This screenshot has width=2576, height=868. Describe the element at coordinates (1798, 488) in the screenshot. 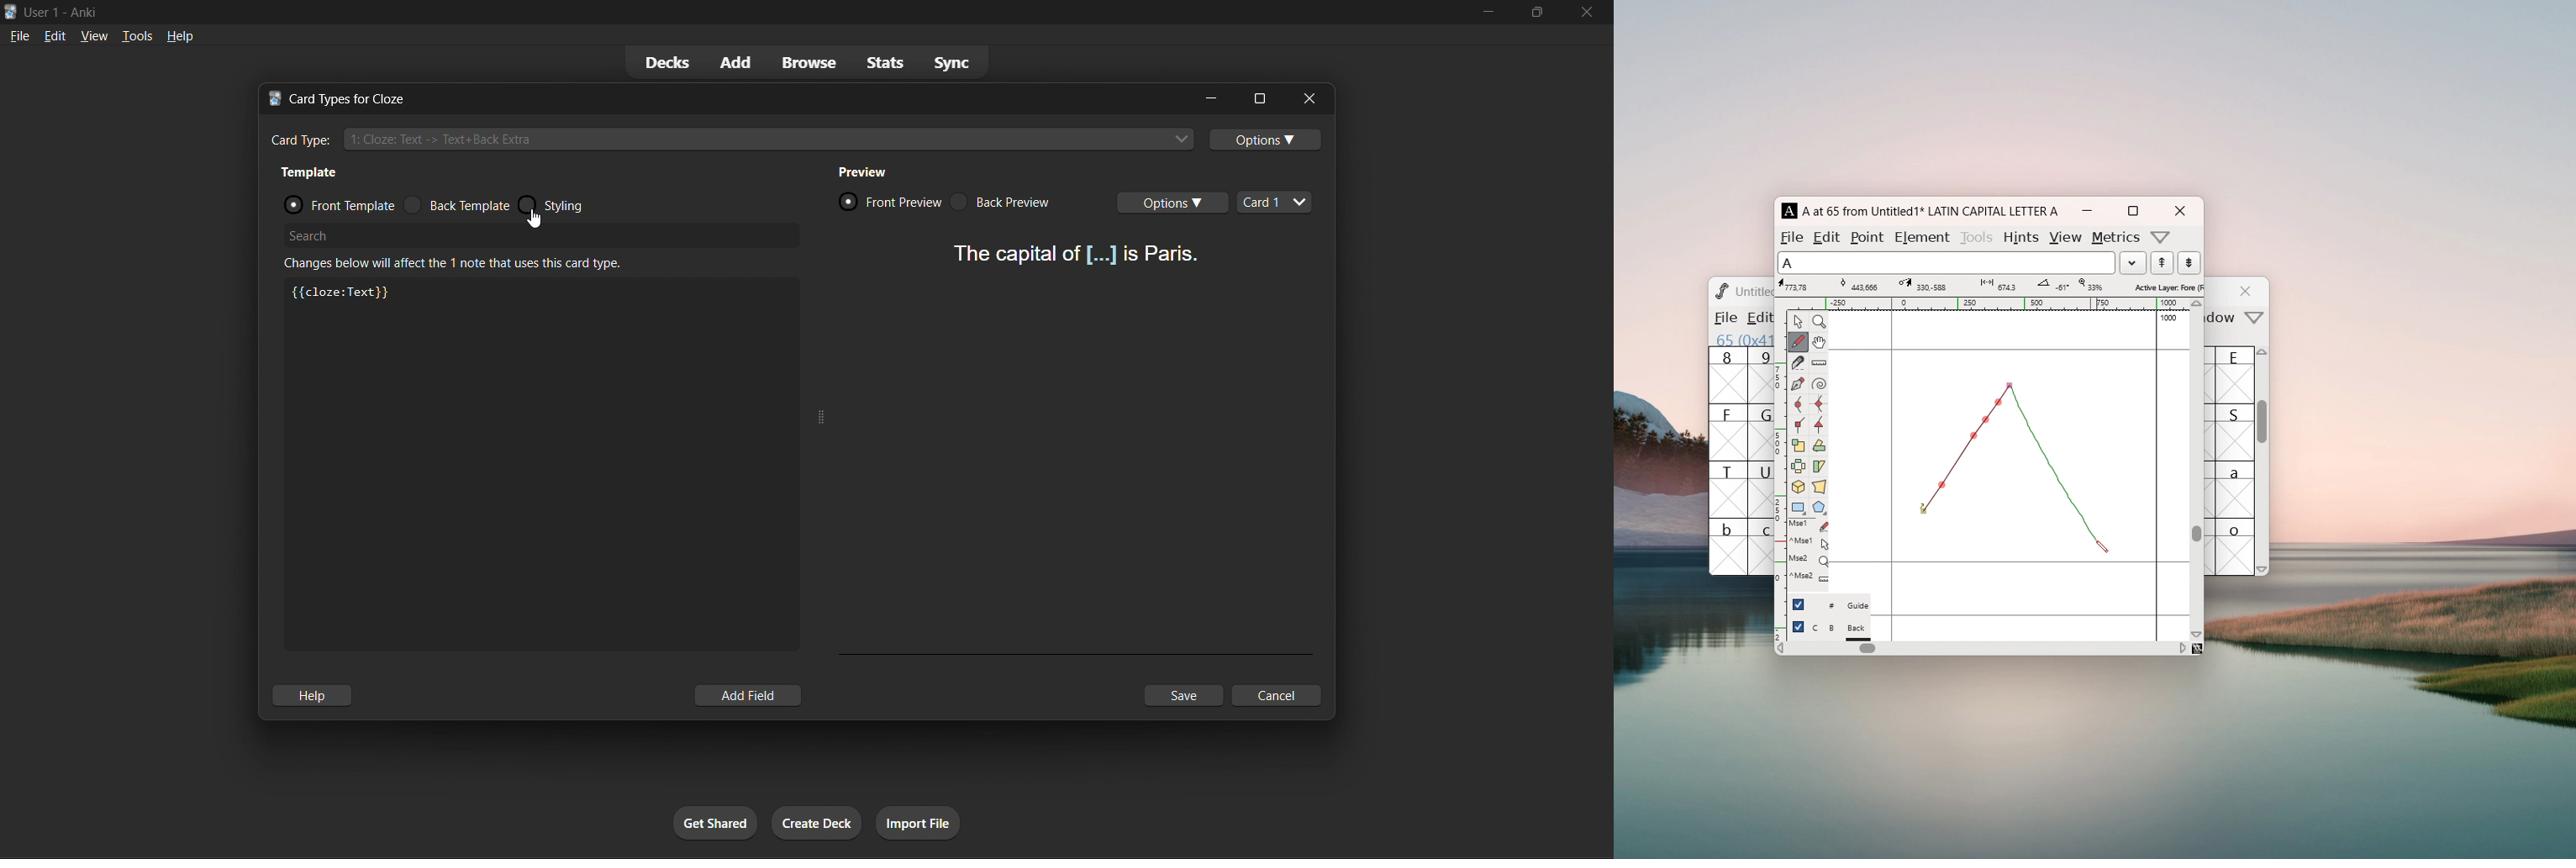

I see `rotate the selection to 3D and project back to plane` at that location.